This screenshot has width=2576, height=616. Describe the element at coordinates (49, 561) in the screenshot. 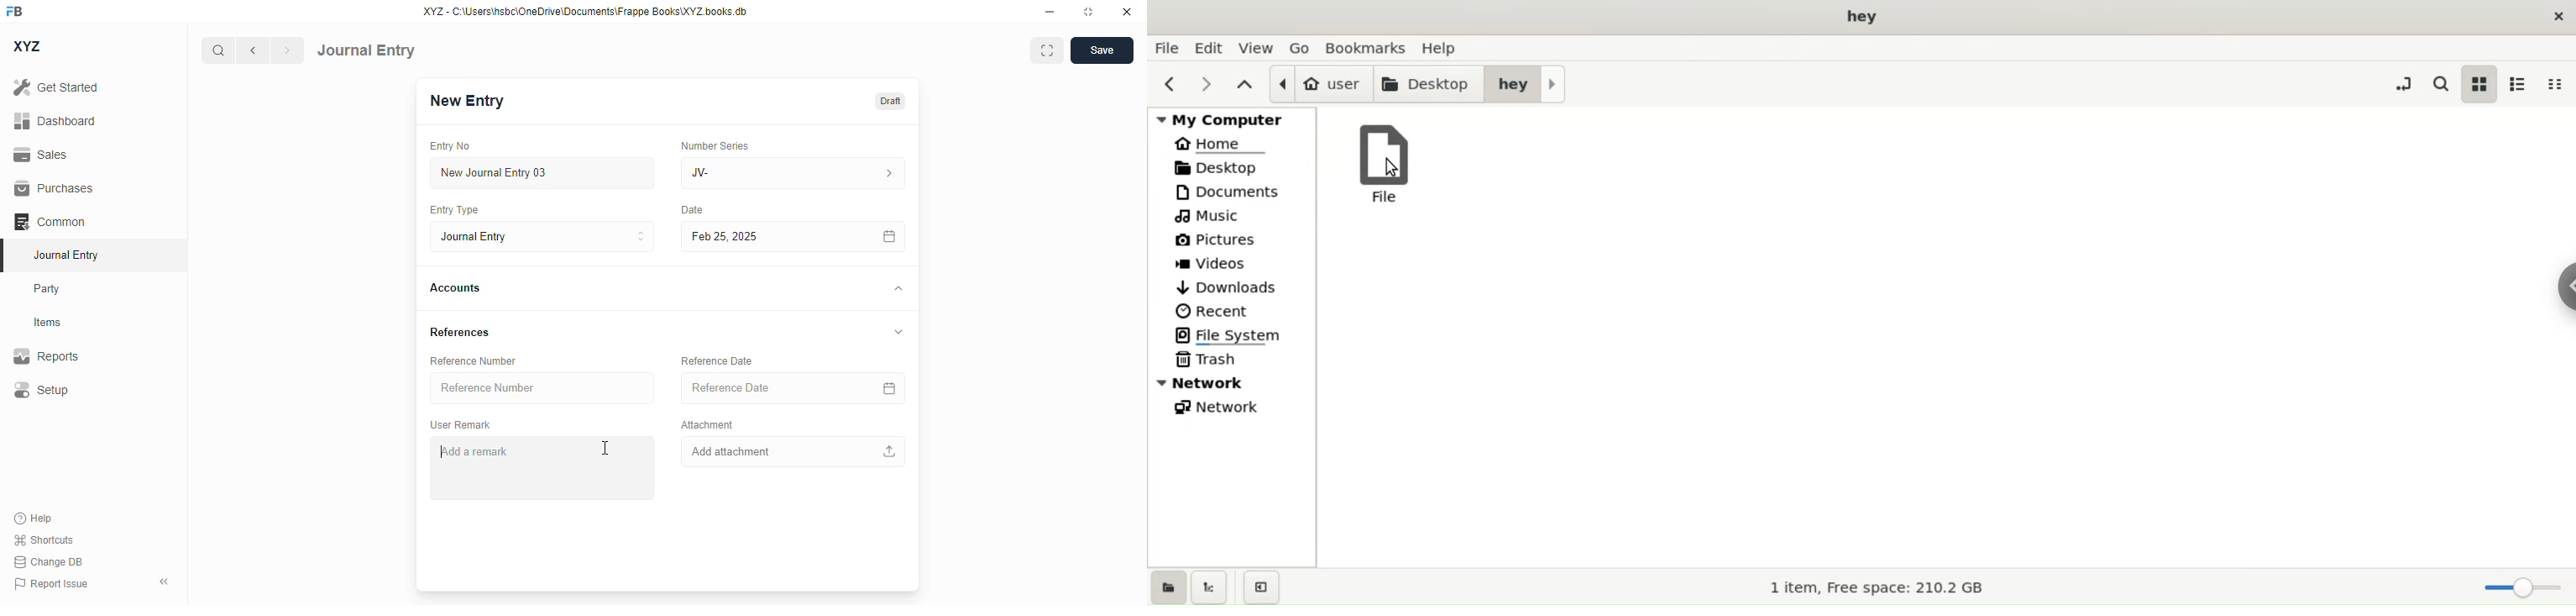

I see `change DB` at that location.